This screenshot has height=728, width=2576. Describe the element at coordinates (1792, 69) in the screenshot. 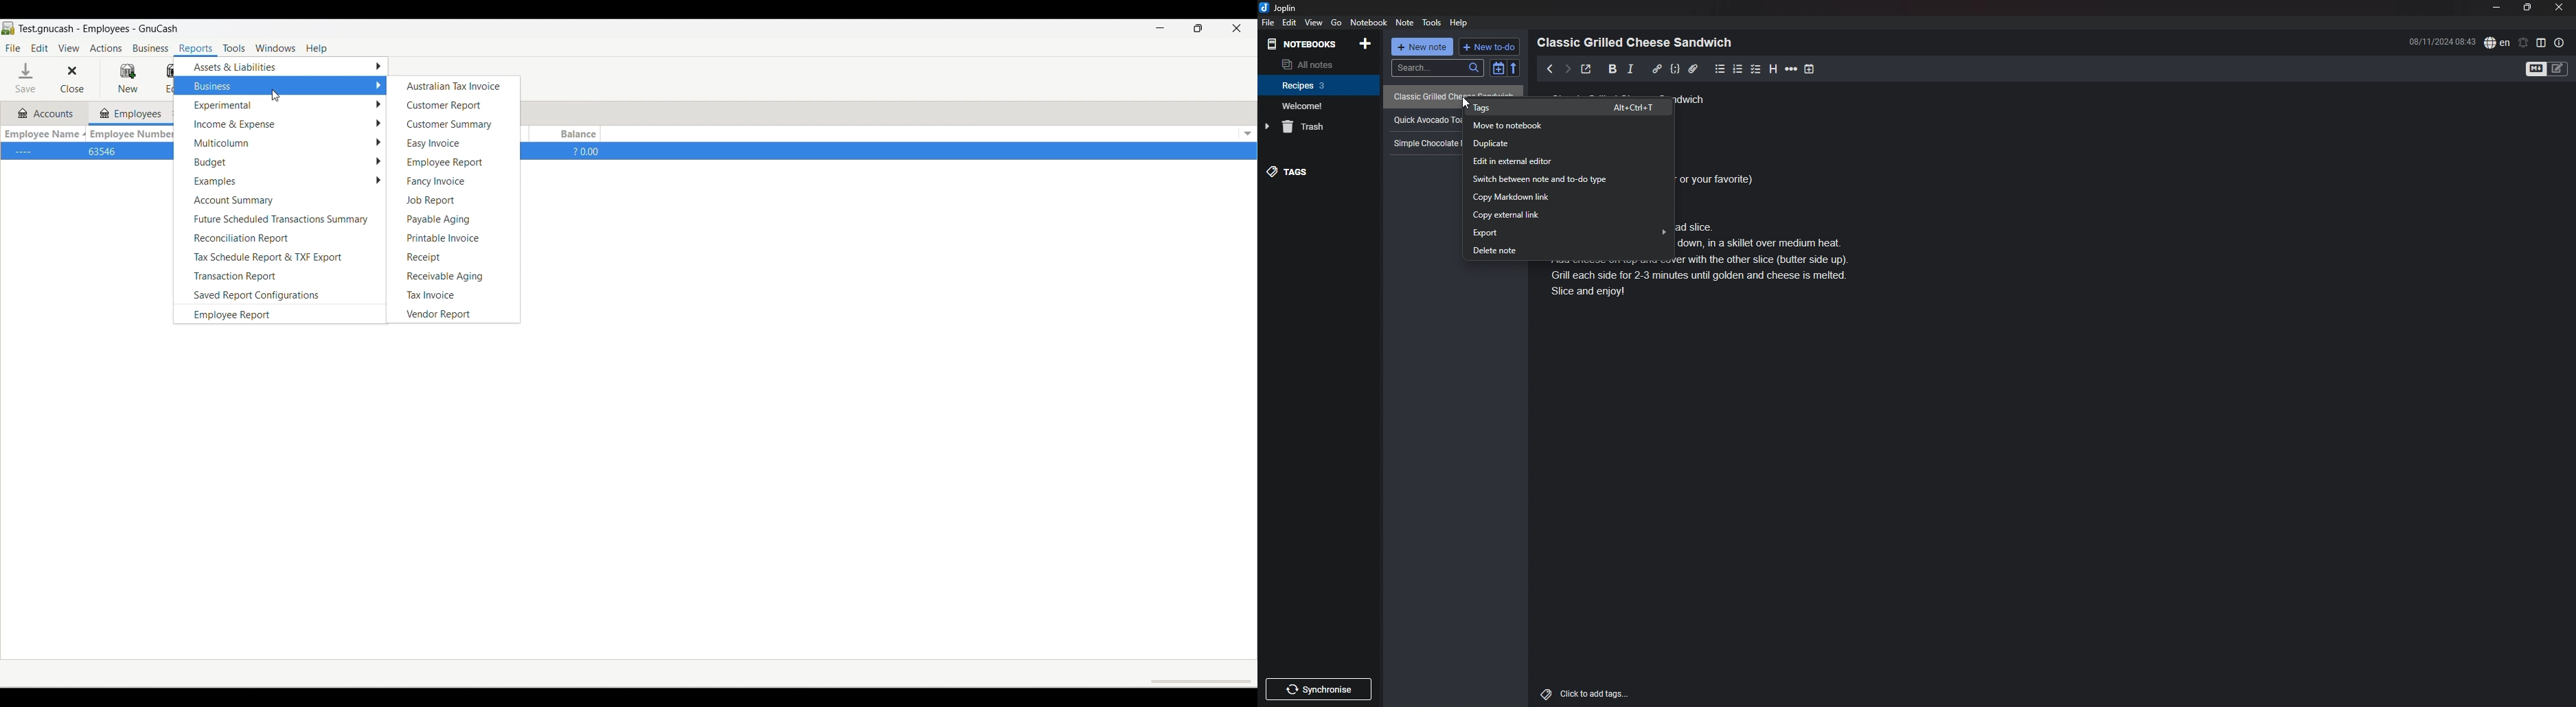

I see `horizontal rule` at that location.